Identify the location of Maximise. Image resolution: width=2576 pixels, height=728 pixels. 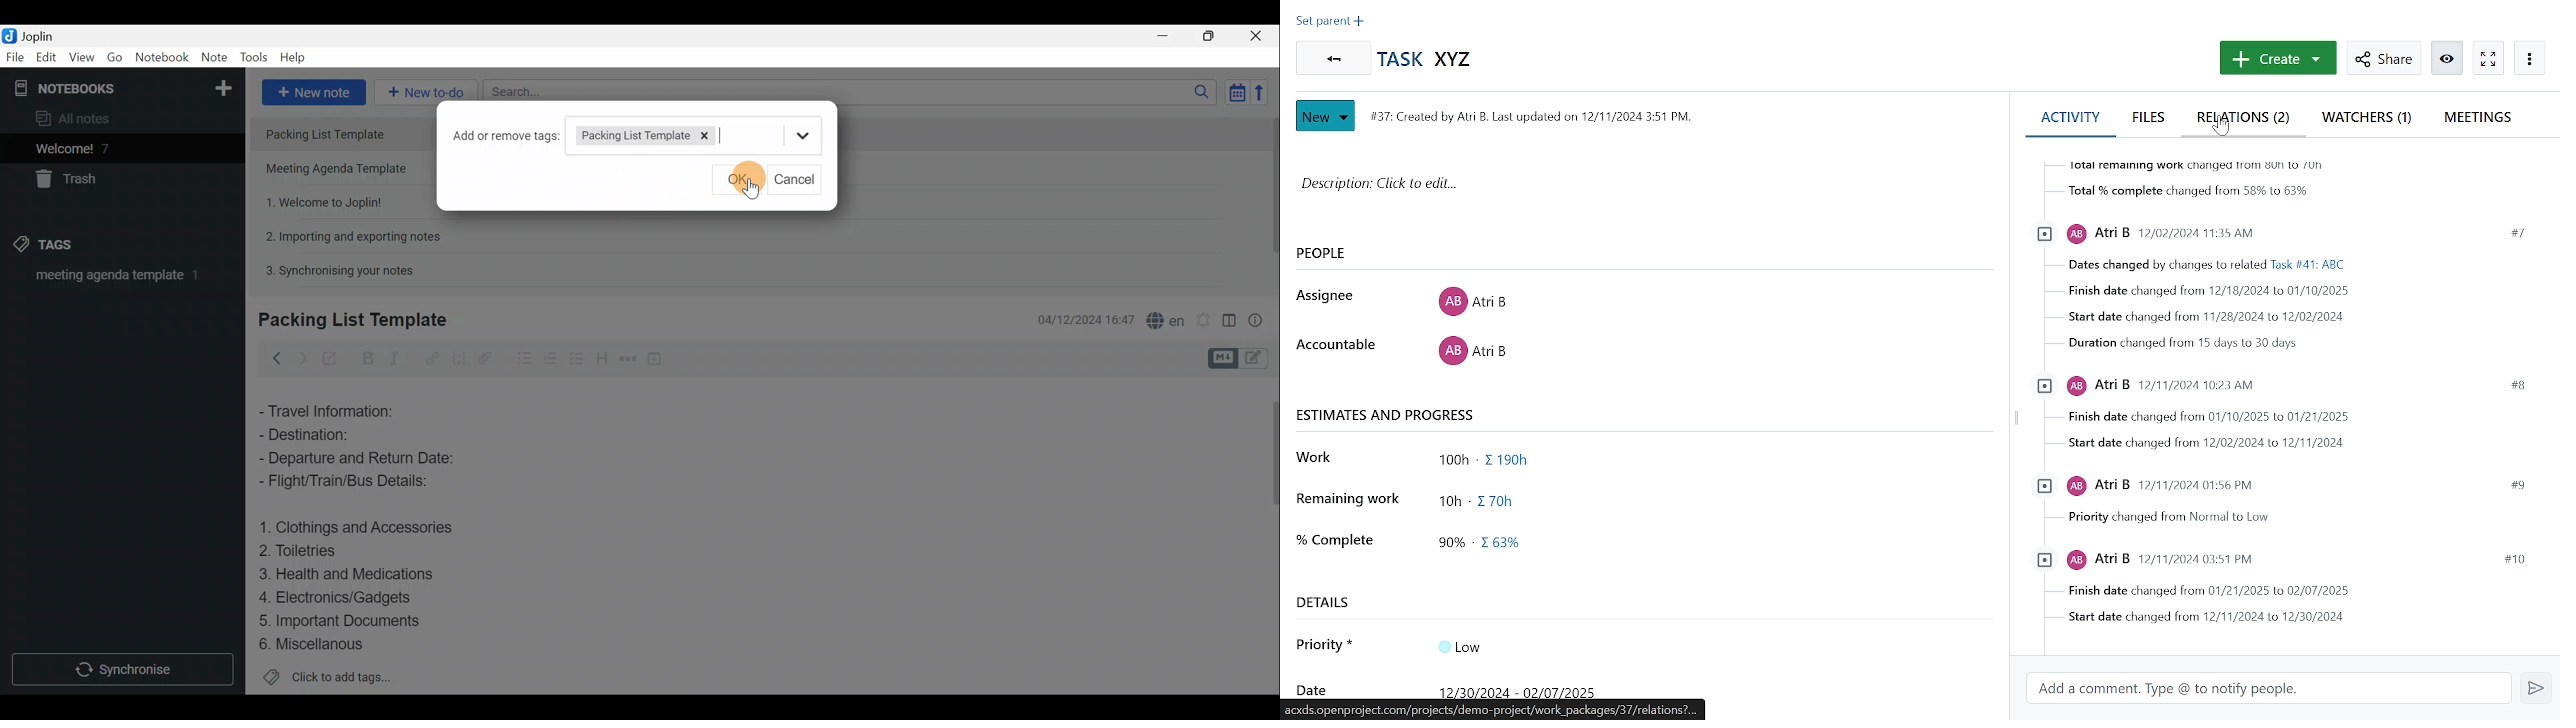
(1213, 36).